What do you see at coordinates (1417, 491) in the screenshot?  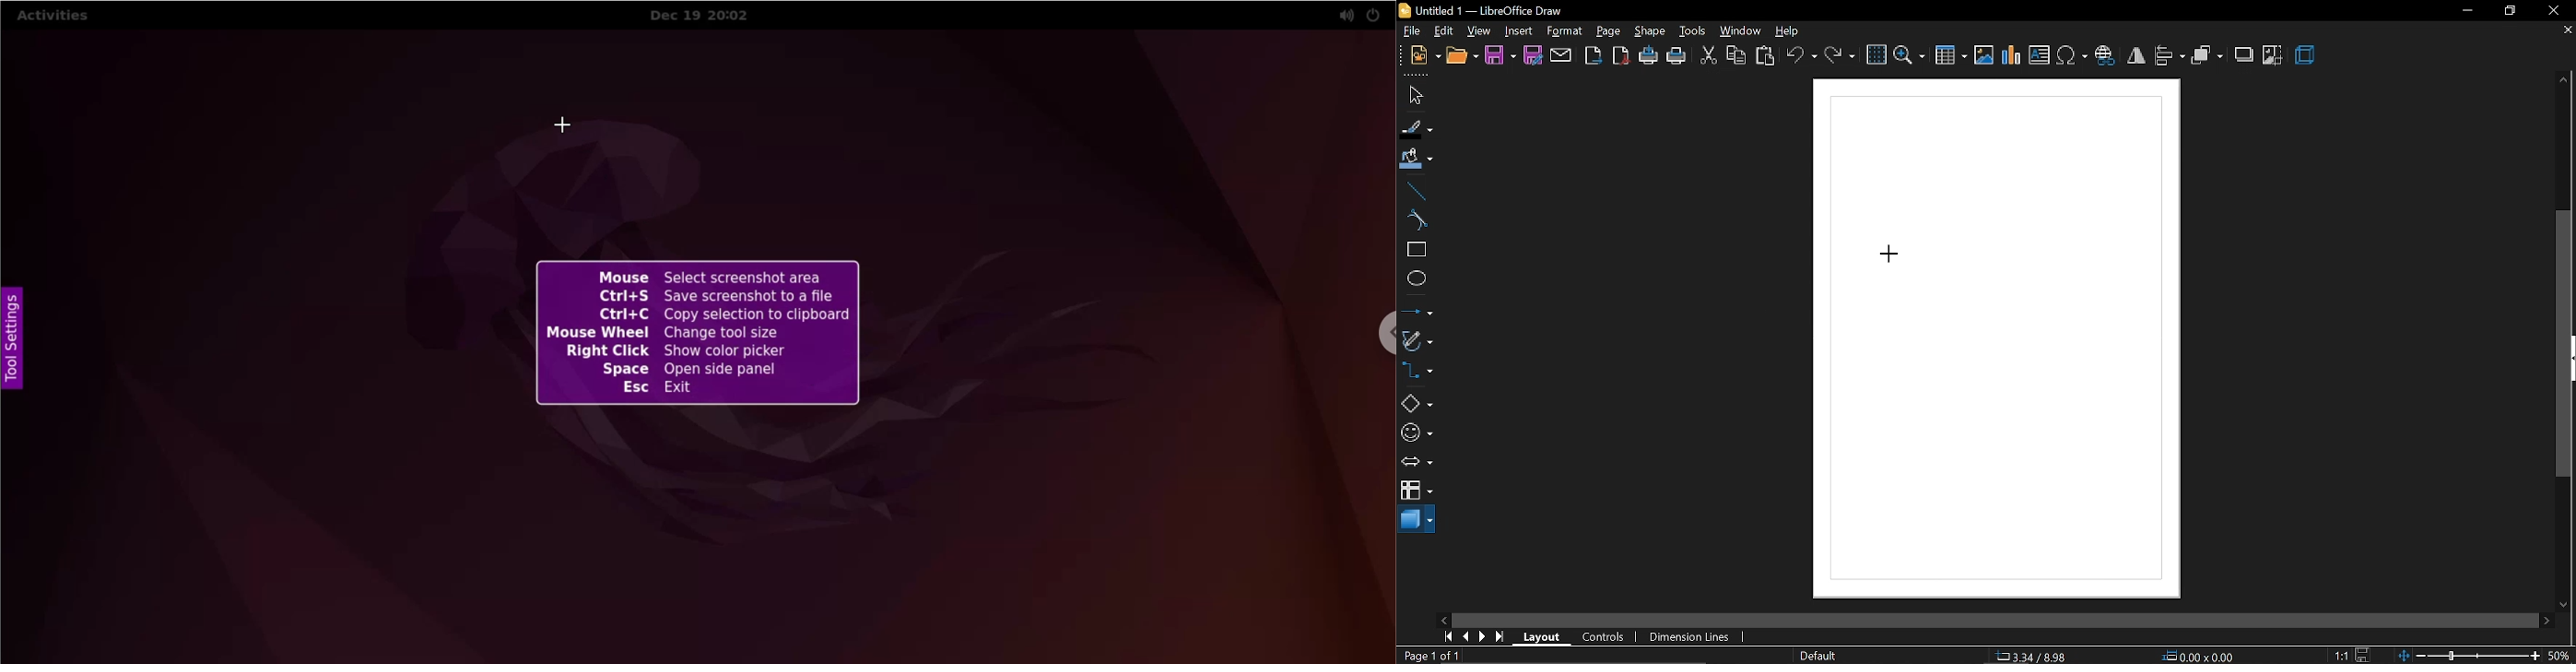 I see `flowchart` at bounding box center [1417, 491].